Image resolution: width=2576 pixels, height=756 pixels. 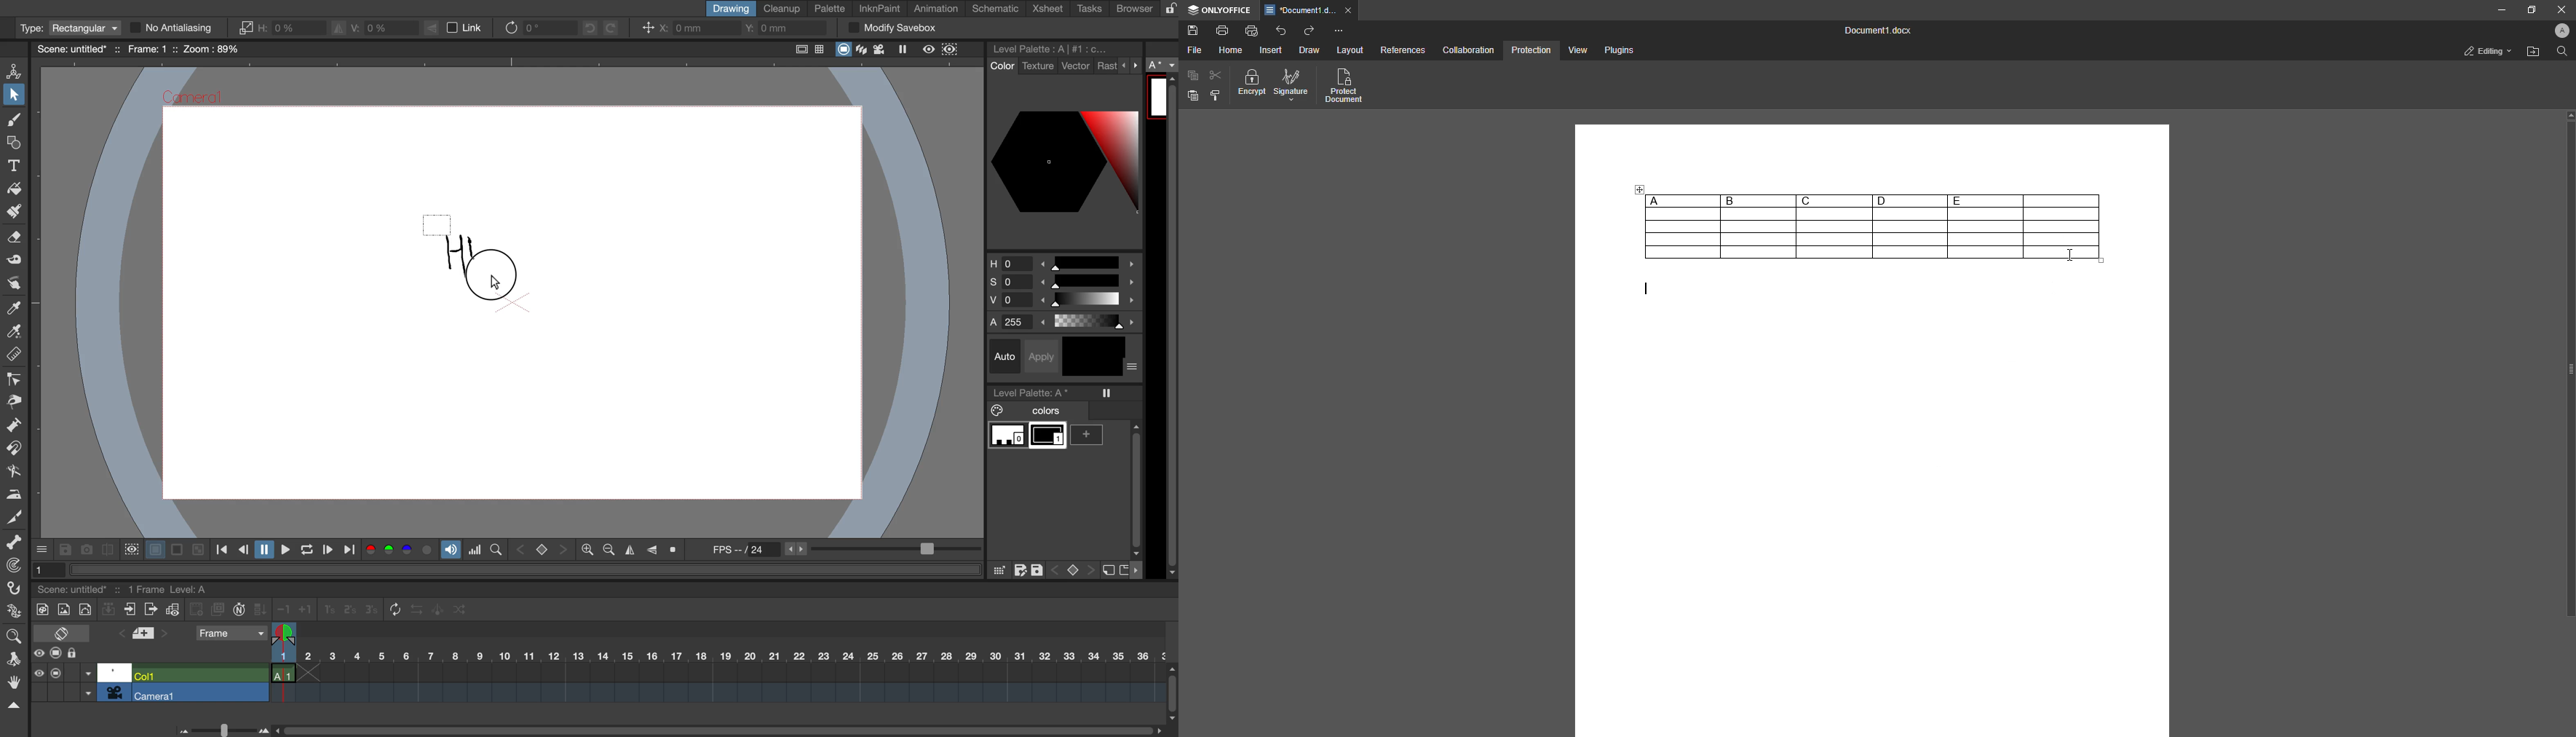 What do you see at coordinates (1339, 31) in the screenshot?
I see `Options` at bounding box center [1339, 31].